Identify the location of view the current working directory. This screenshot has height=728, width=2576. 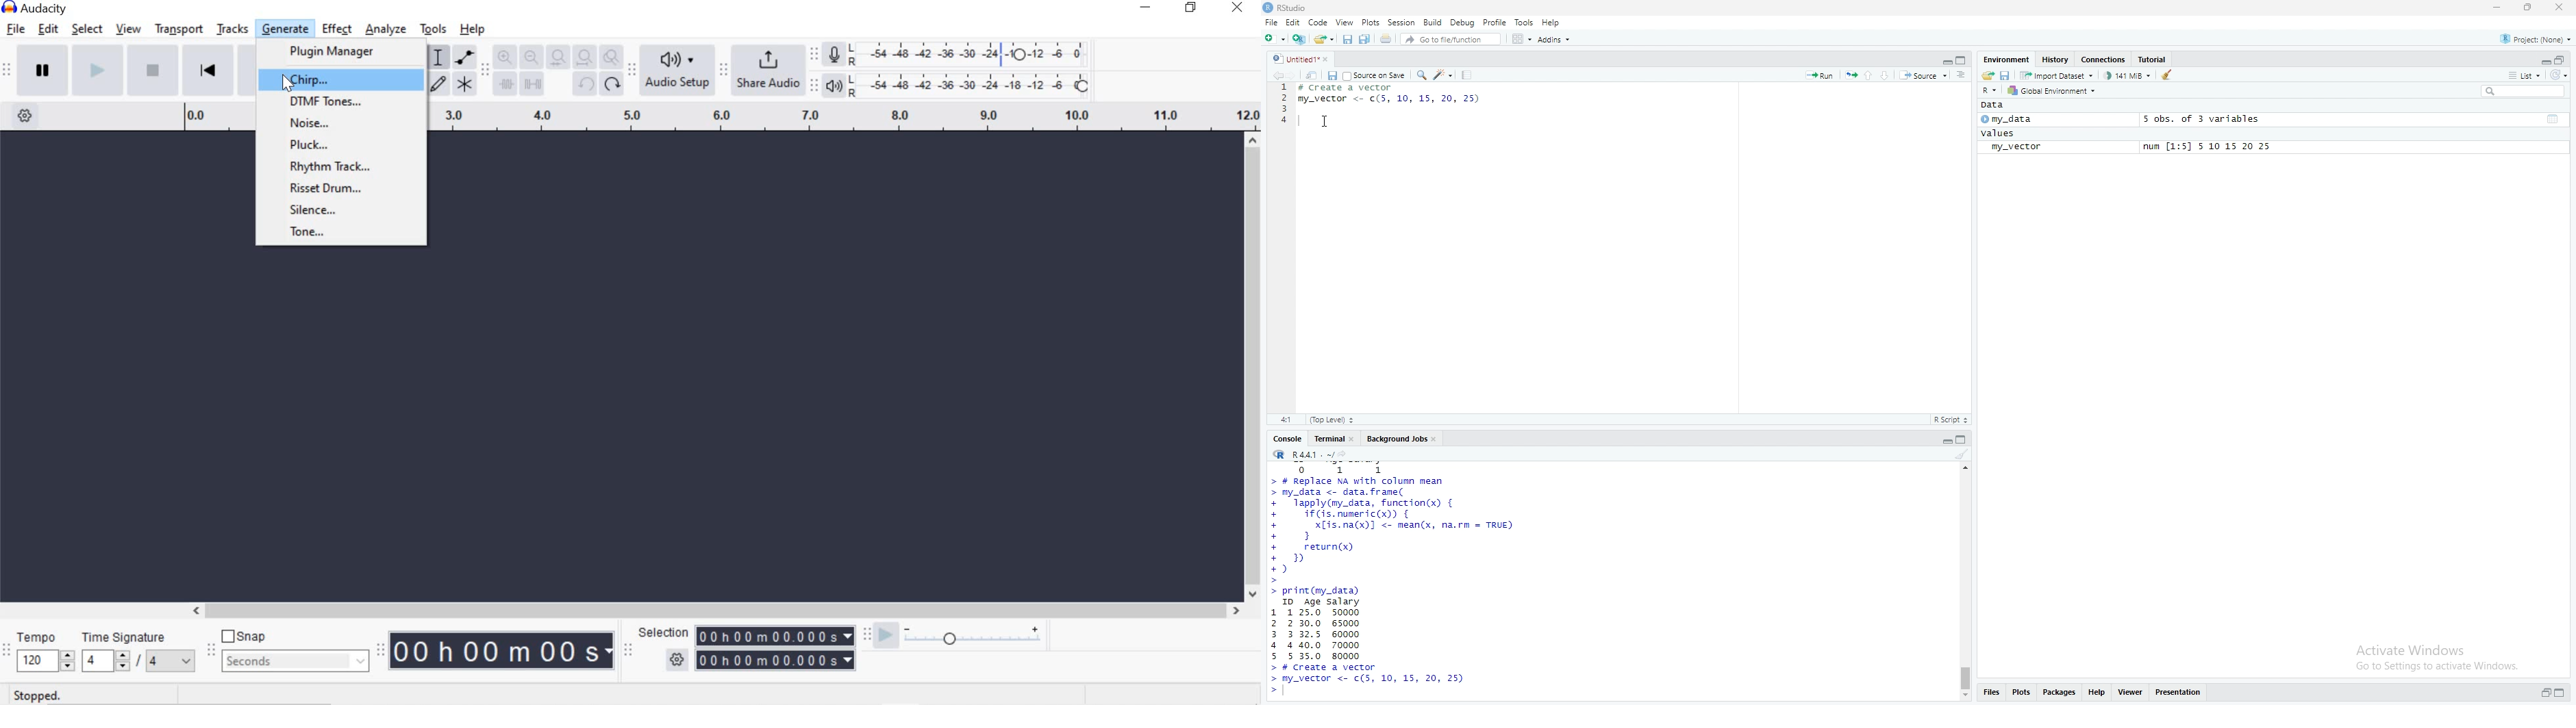
(1347, 454).